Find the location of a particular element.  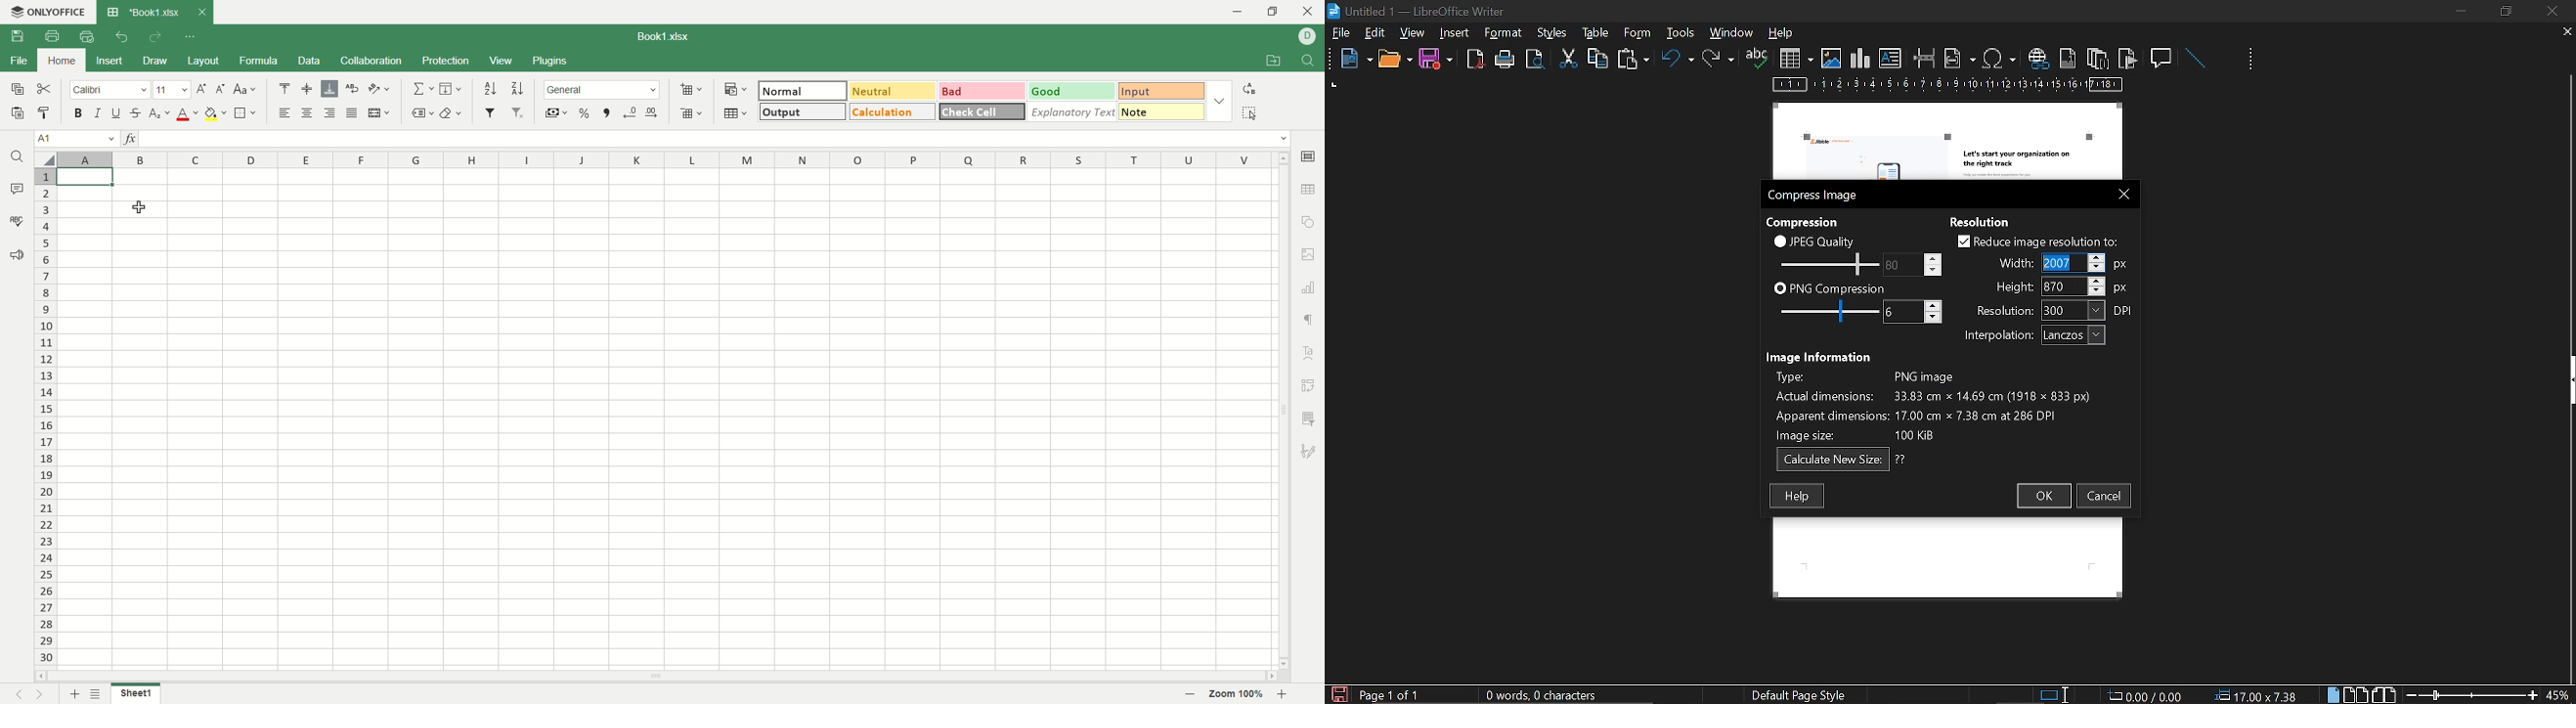

page style is located at coordinates (1803, 694).